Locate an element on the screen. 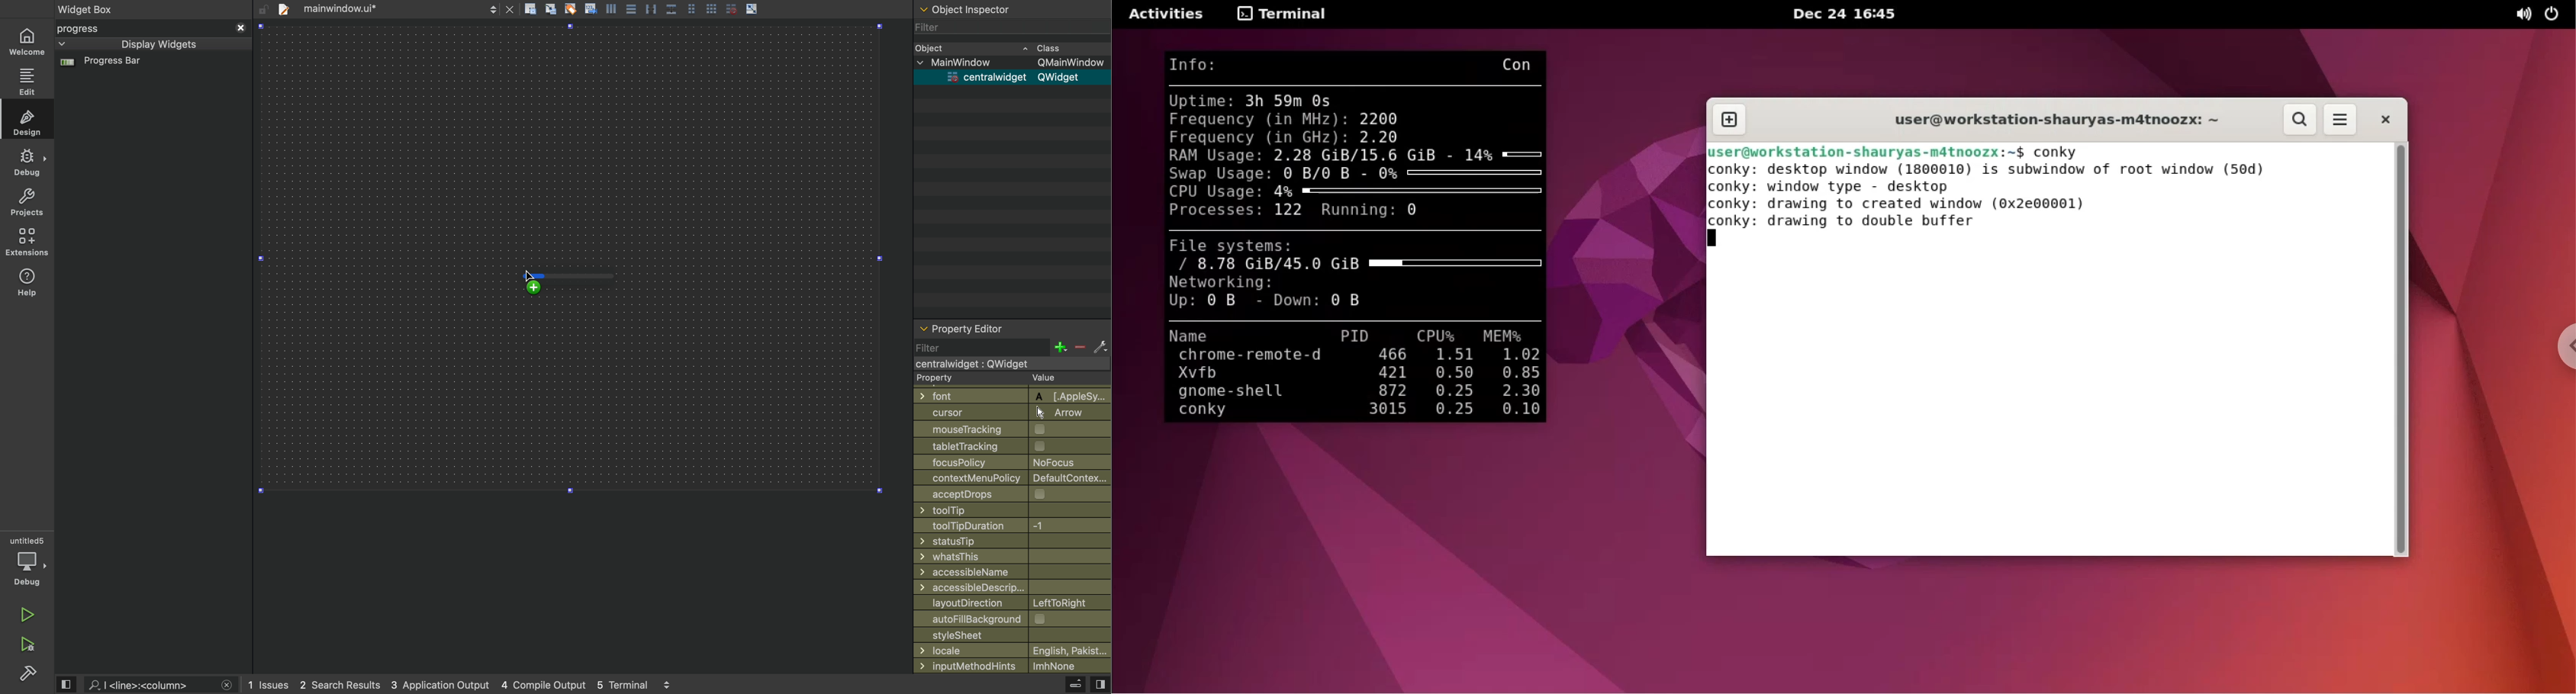 Image resolution: width=2576 pixels, height=700 pixels. contextmenupolicy is located at coordinates (1013, 478).